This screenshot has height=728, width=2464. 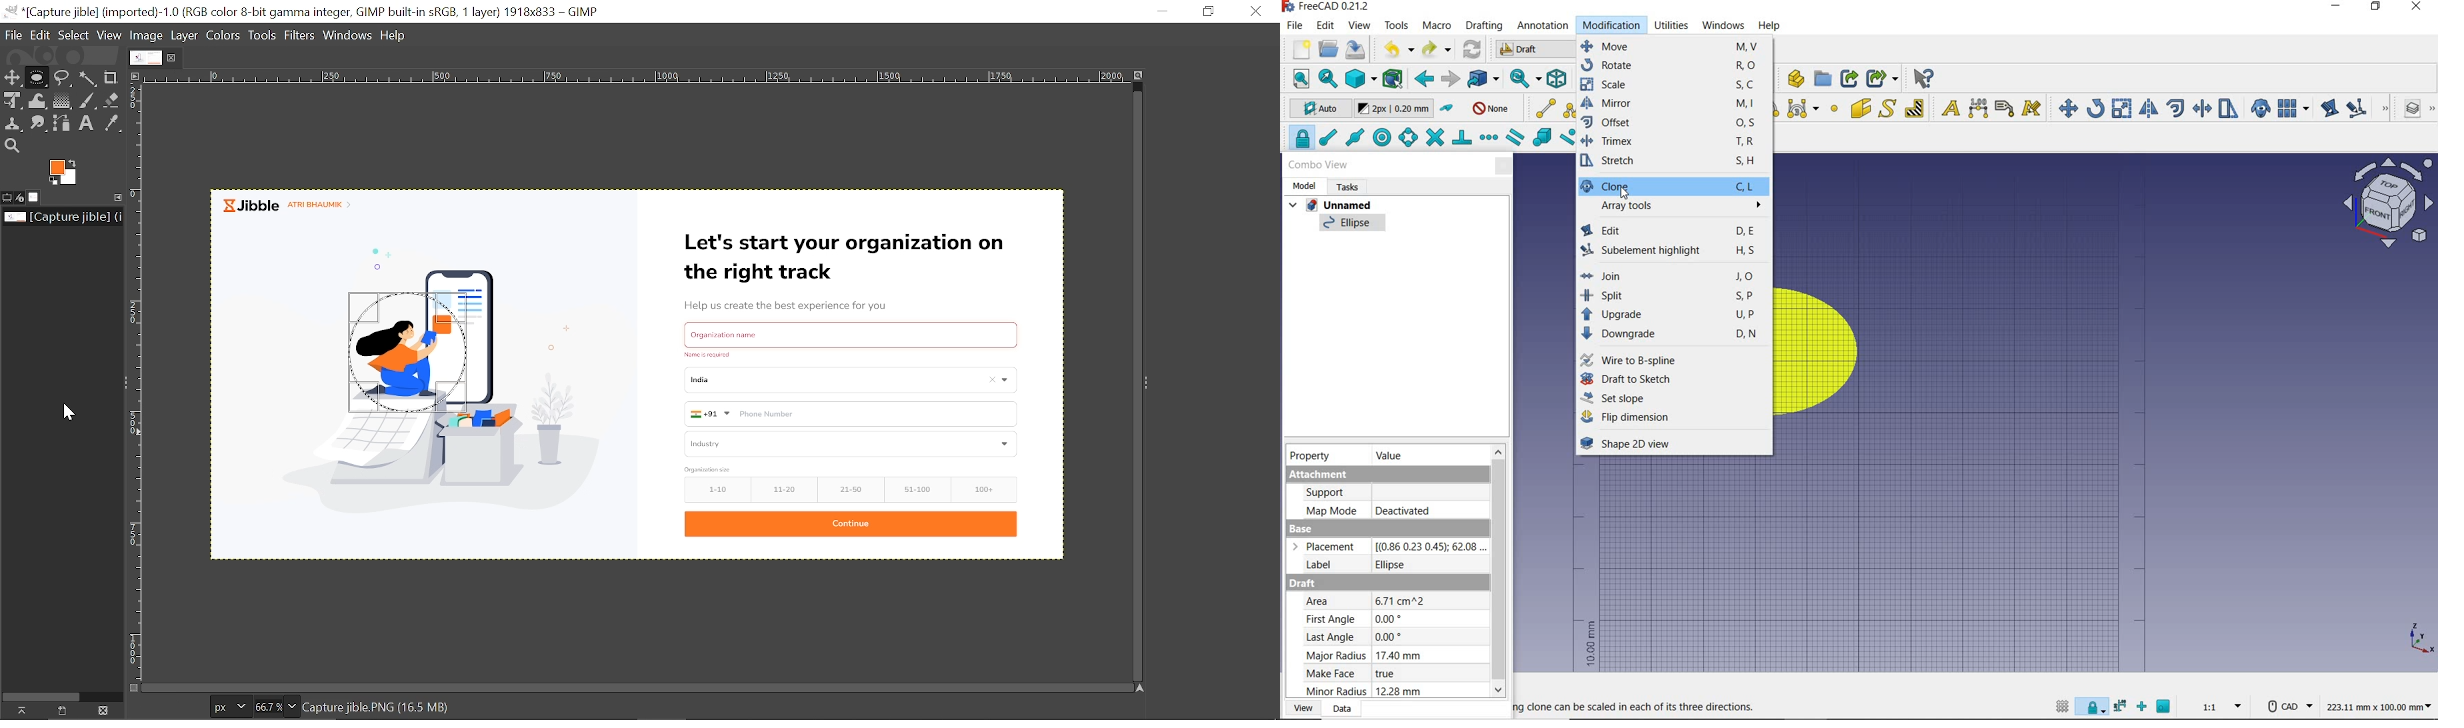 I want to click on save, so click(x=1357, y=52).